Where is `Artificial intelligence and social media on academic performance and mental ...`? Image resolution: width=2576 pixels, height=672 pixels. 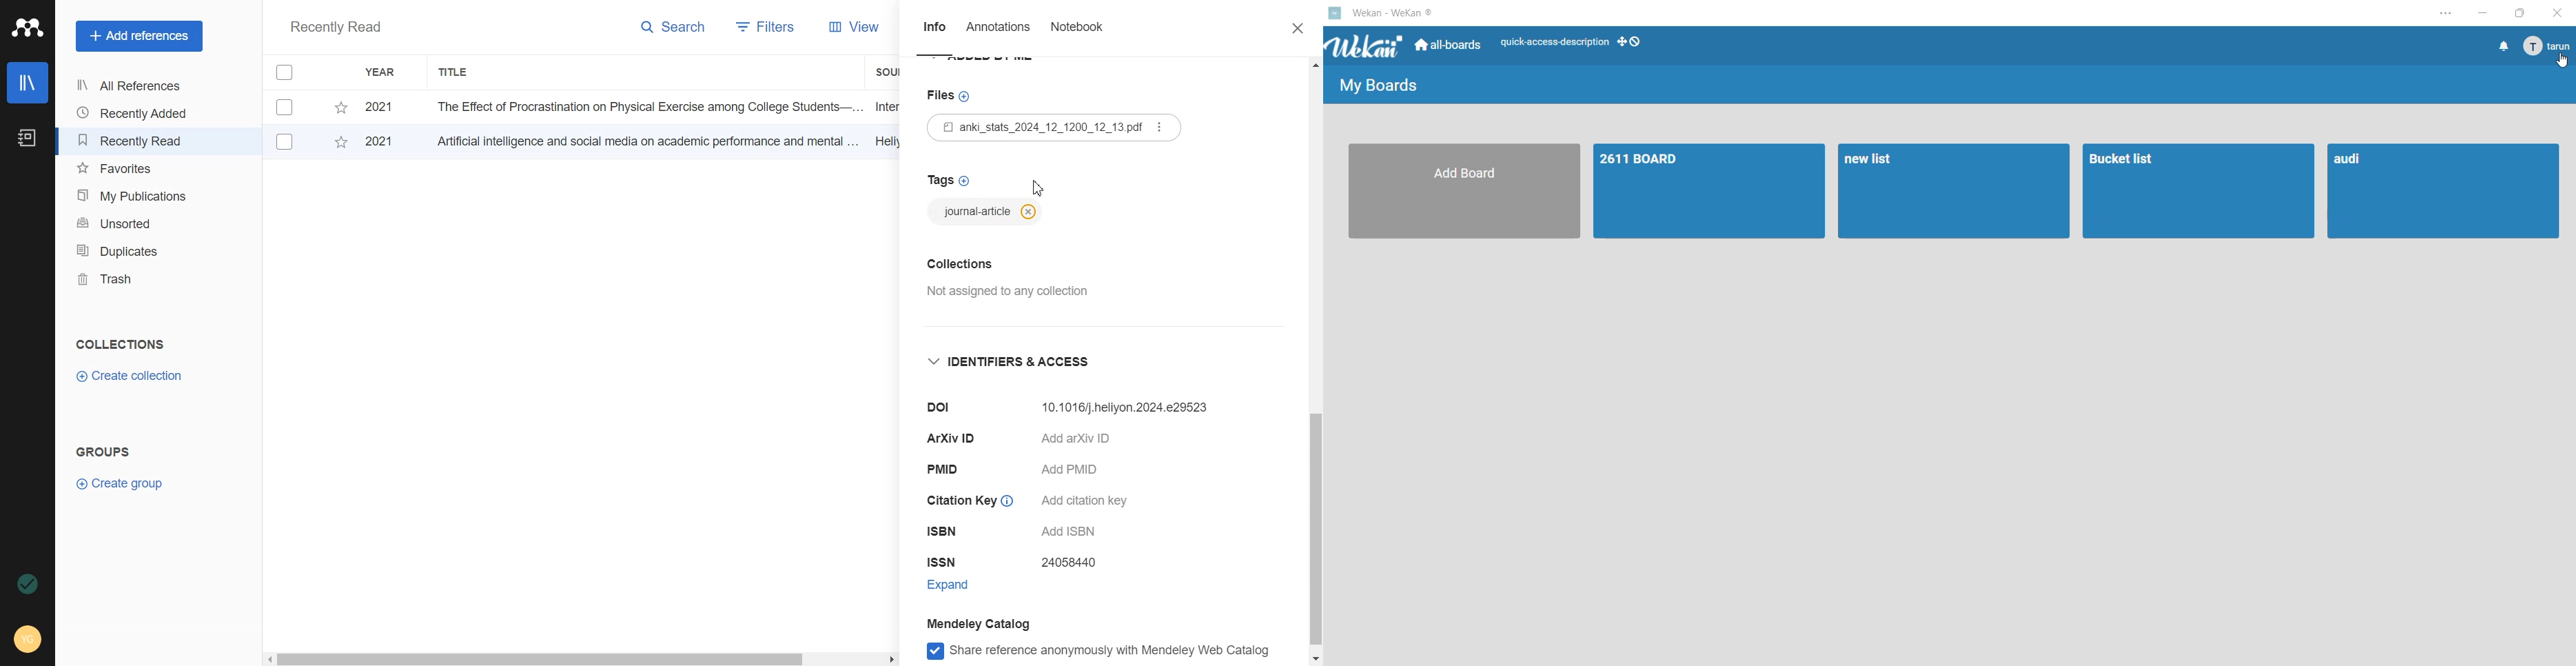
Artificial intelligence and social media on academic performance and mental ... is located at coordinates (645, 141).